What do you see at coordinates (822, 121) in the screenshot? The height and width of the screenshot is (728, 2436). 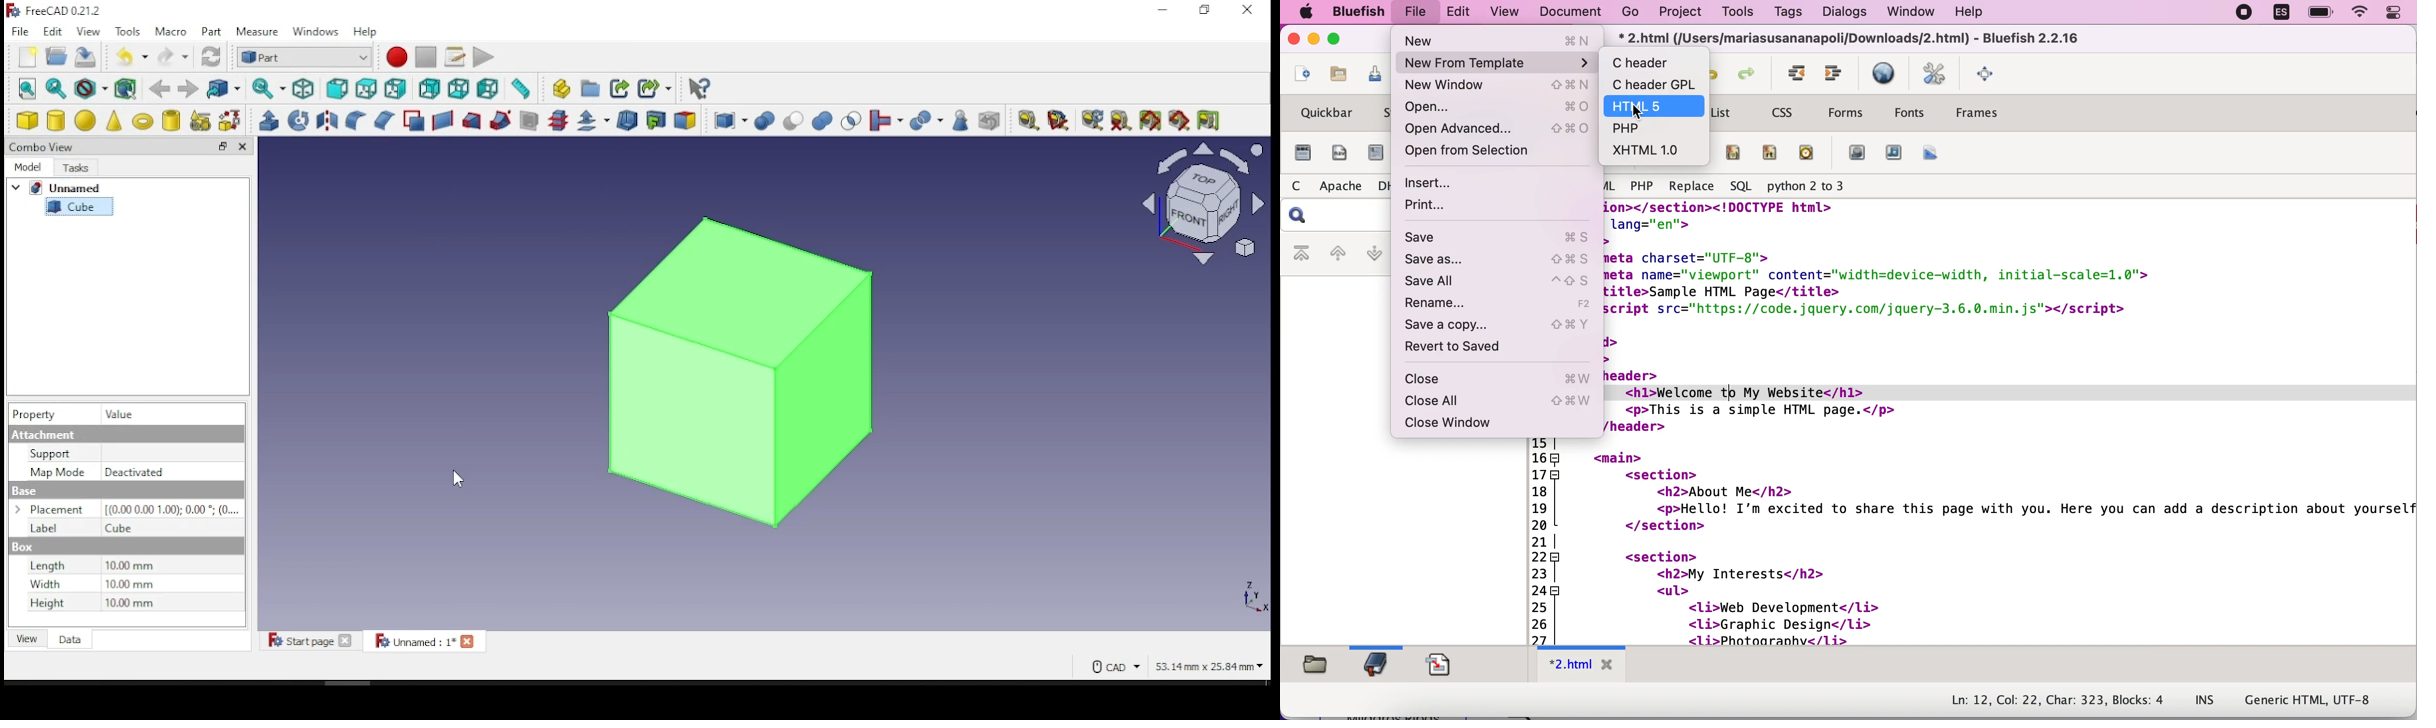 I see `union` at bounding box center [822, 121].